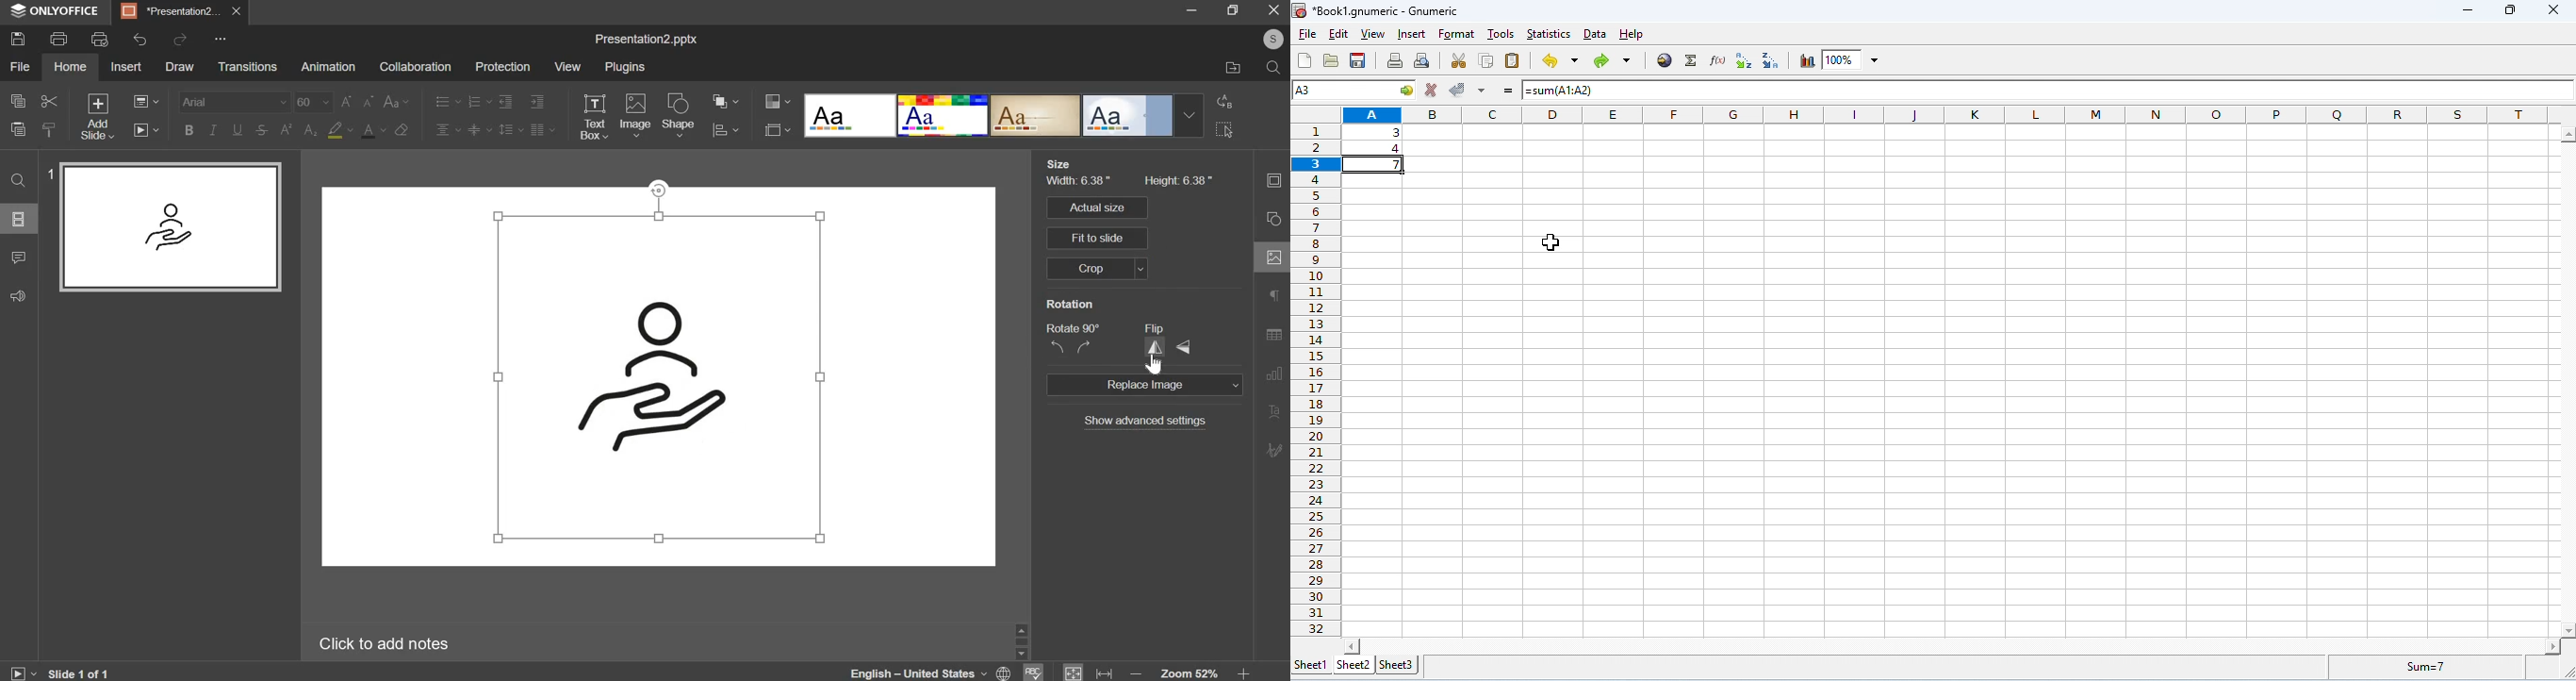 The width and height of the screenshot is (2576, 700). I want to click on Presentation2.pptx, so click(644, 39).